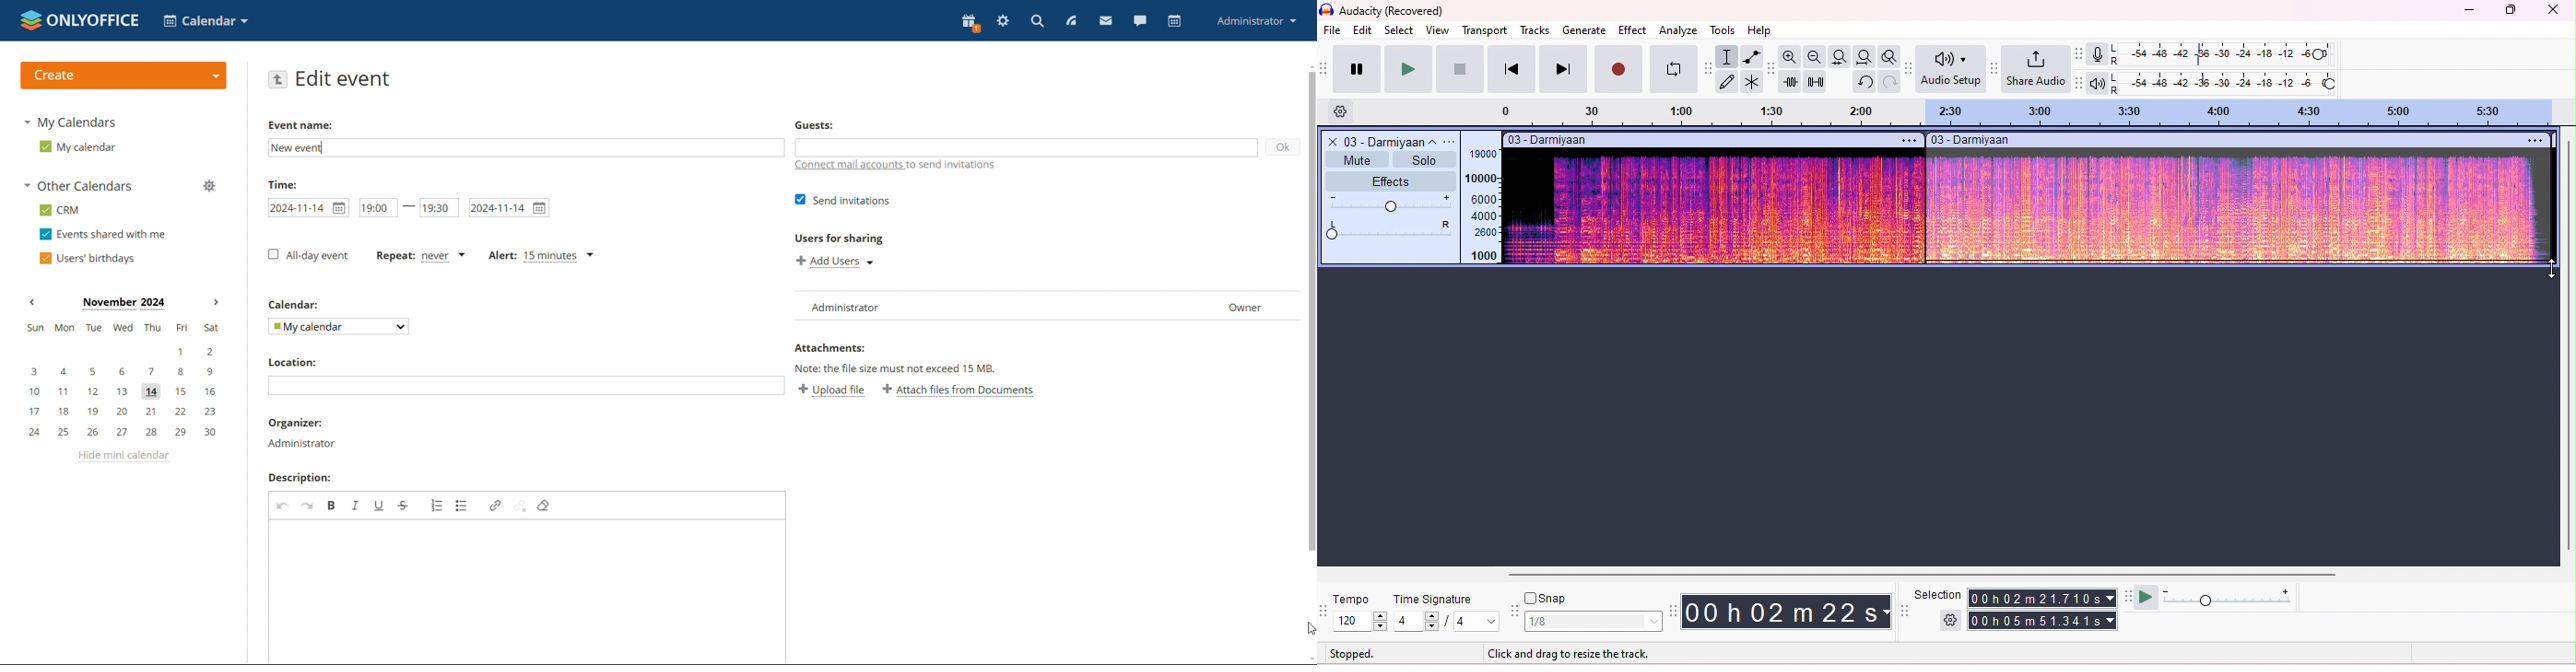 The height and width of the screenshot is (672, 2576). Describe the element at coordinates (2080, 83) in the screenshot. I see `playback meter tool bar` at that location.